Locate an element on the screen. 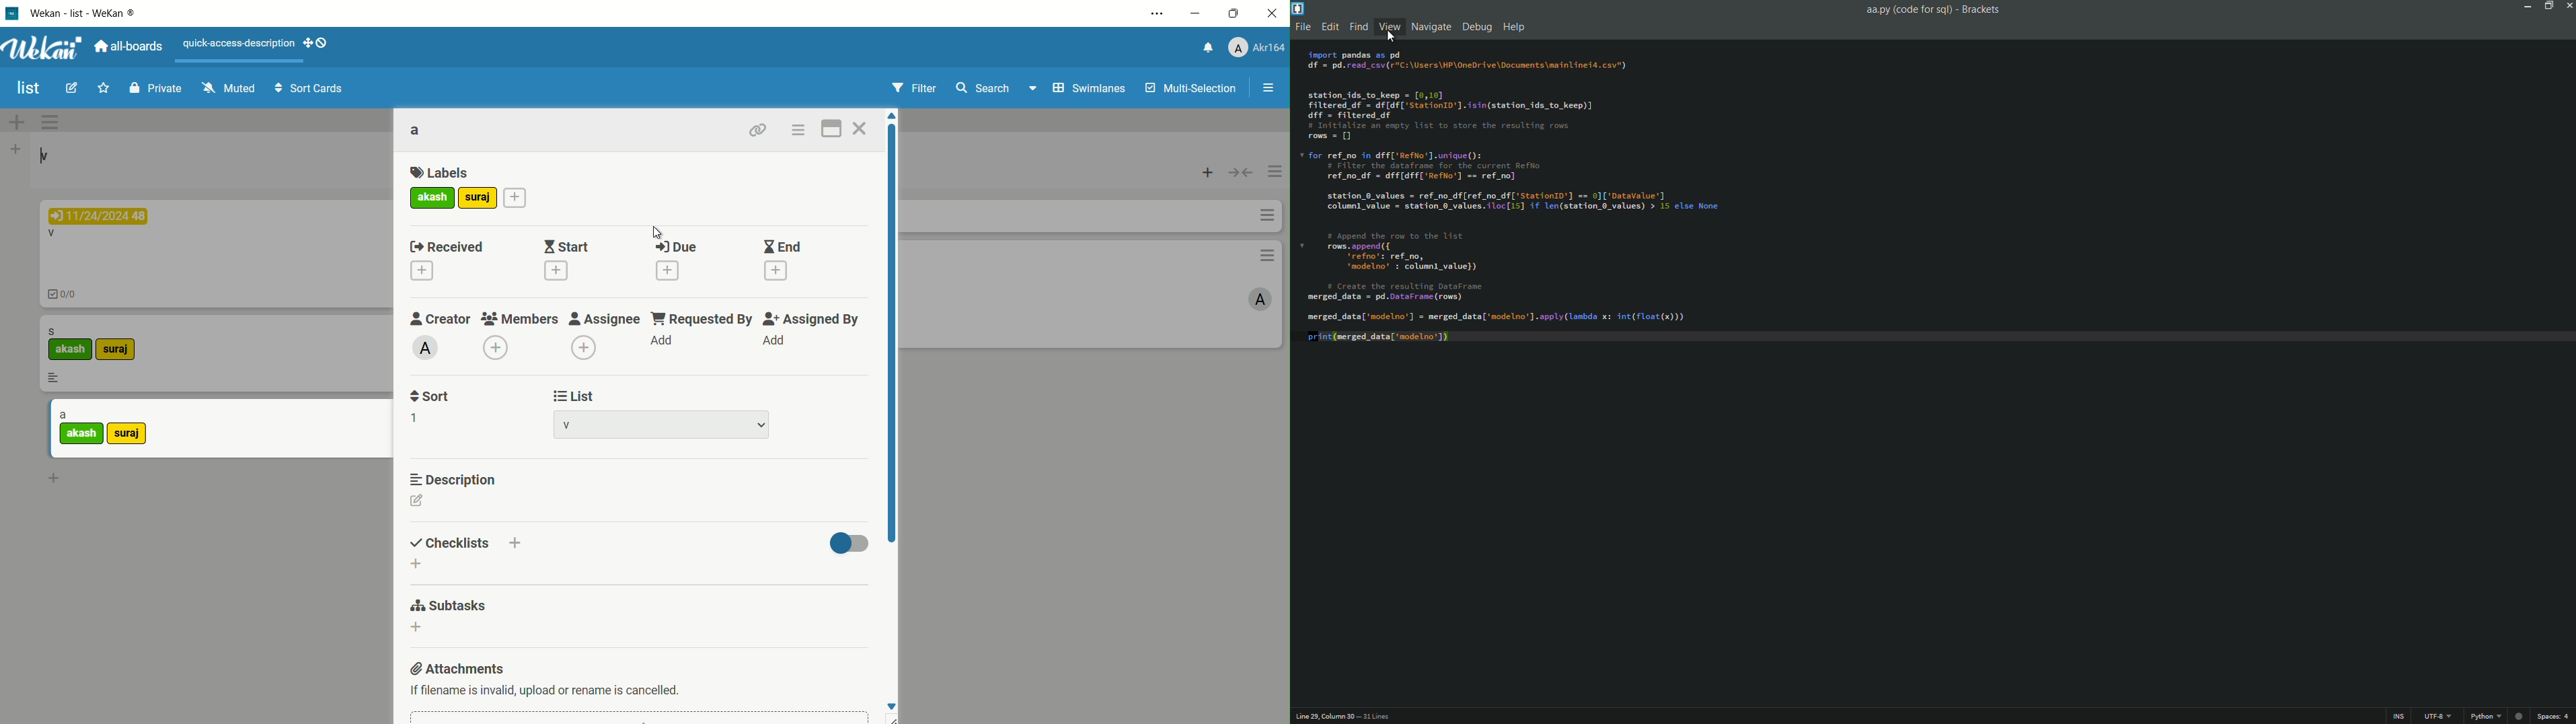 This screenshot has height=728, width=2576. text is located at coordinates (547, 688).